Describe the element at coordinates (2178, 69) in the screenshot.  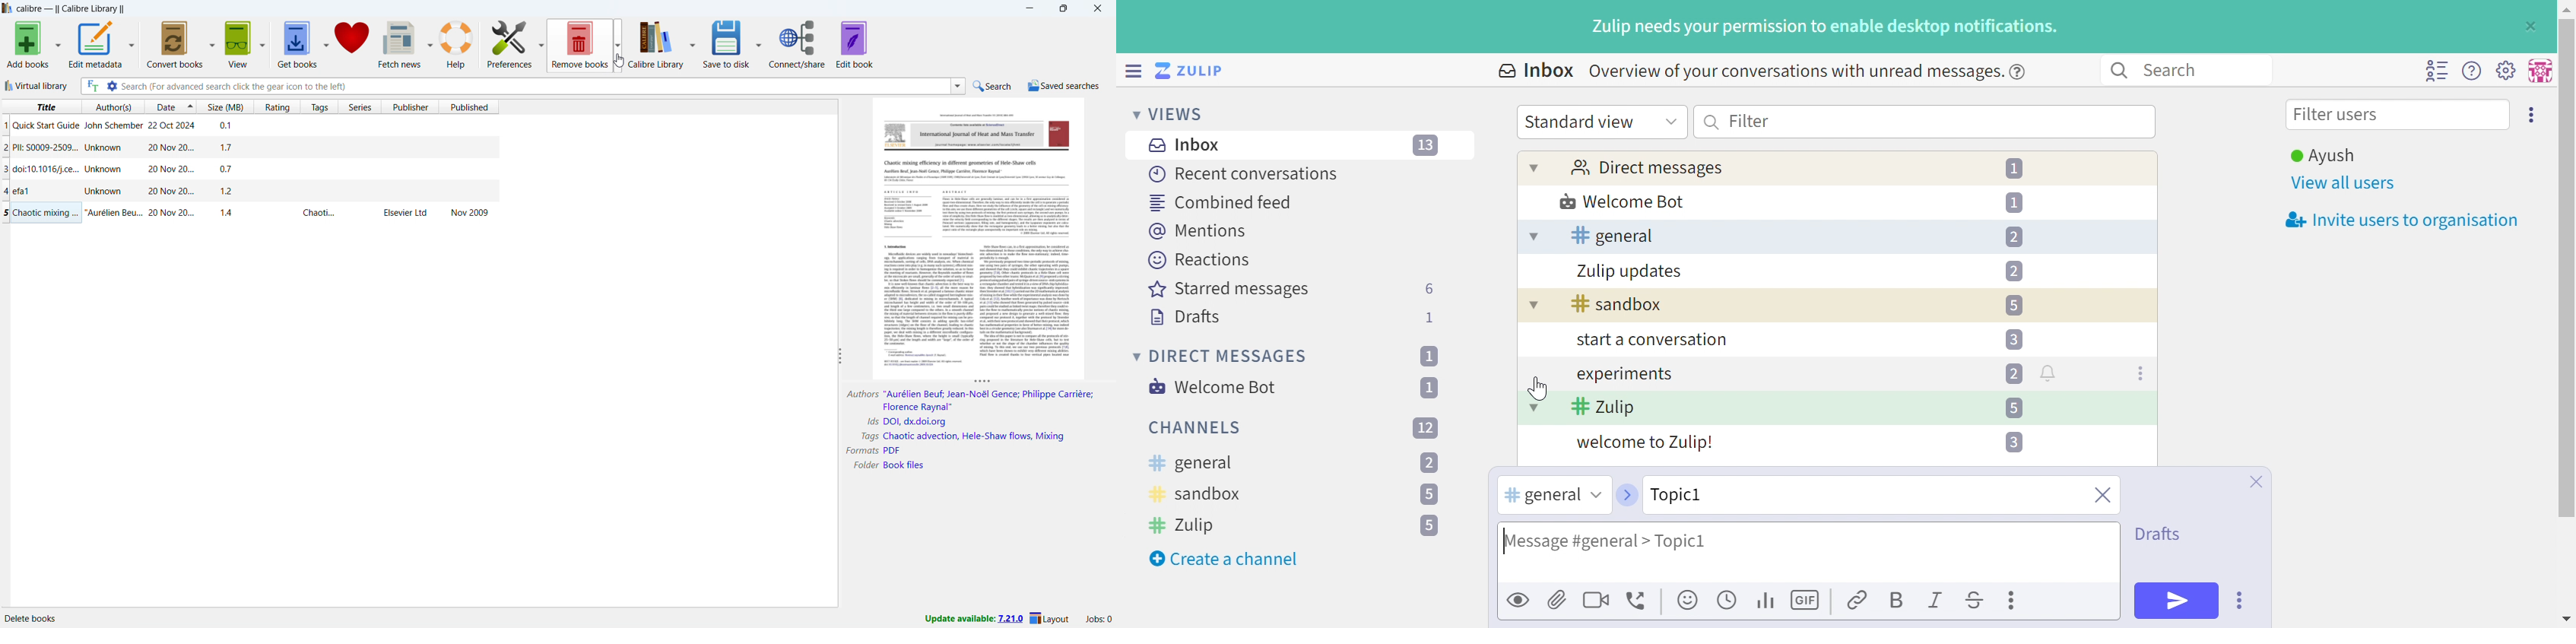
I see `Search` at that location.